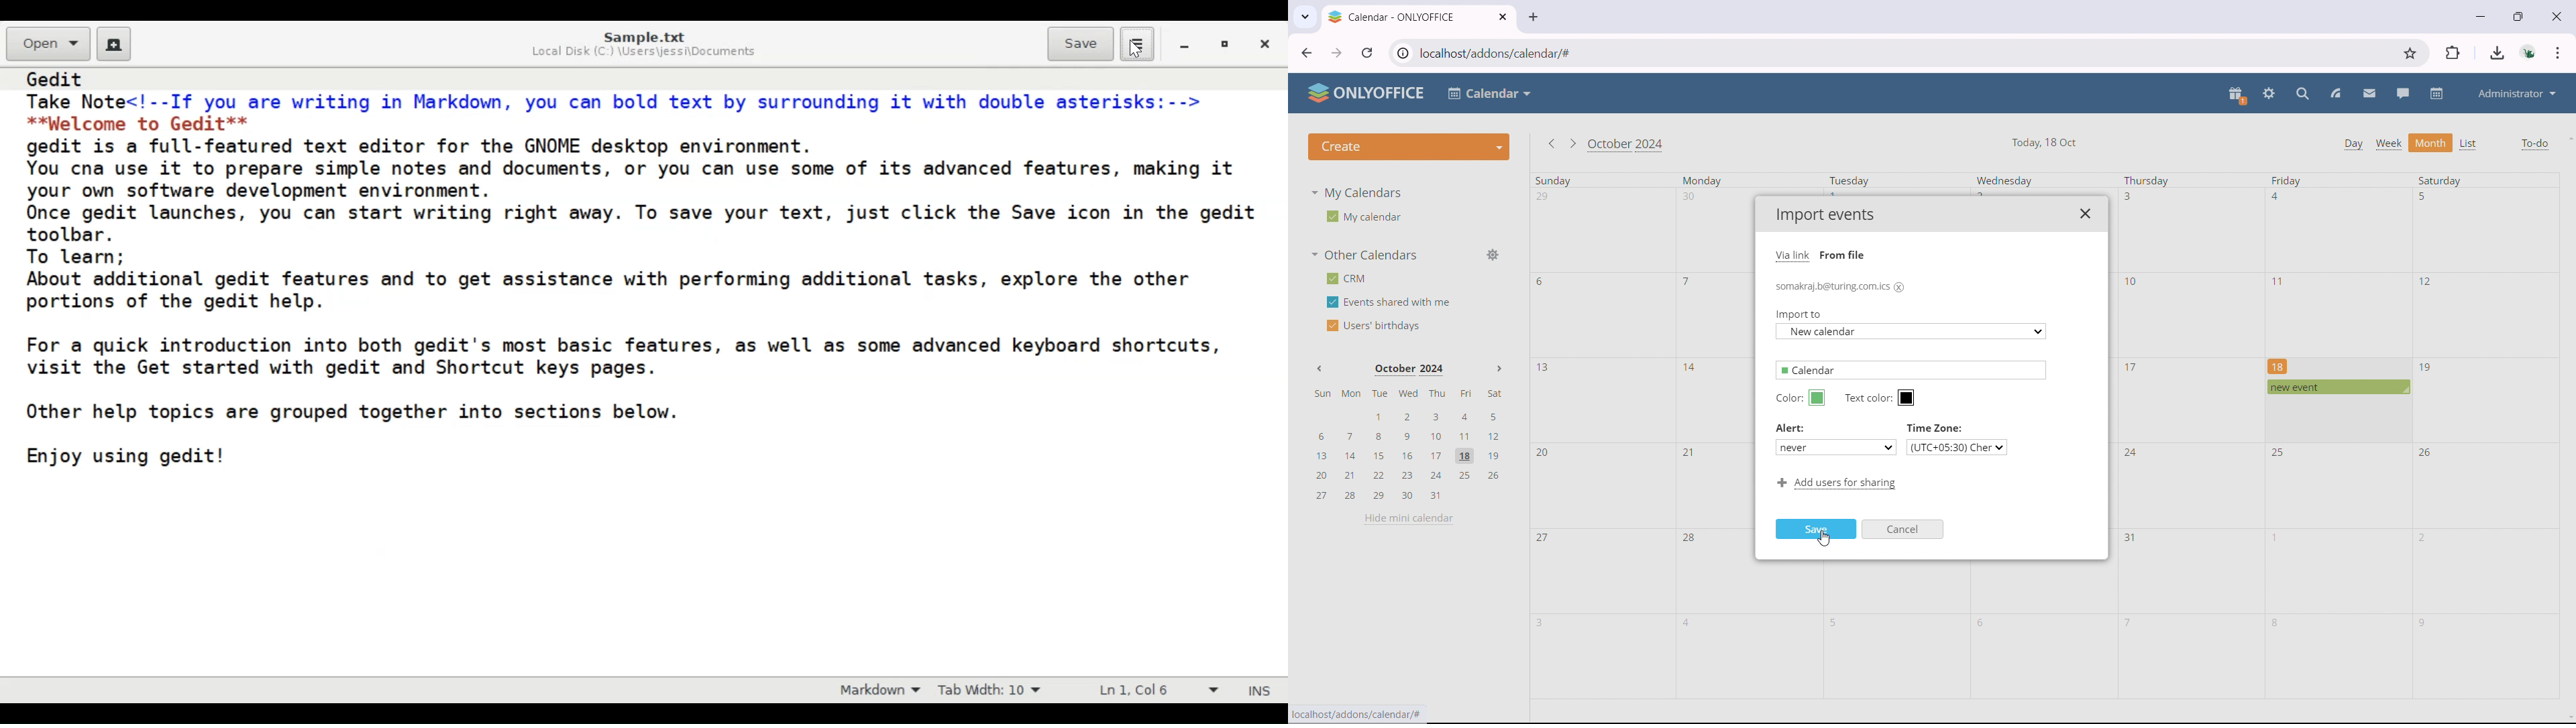 Image resolution: width=2576 pixels, height=728 pixels. I want to click on 12, so click(2426, 280).